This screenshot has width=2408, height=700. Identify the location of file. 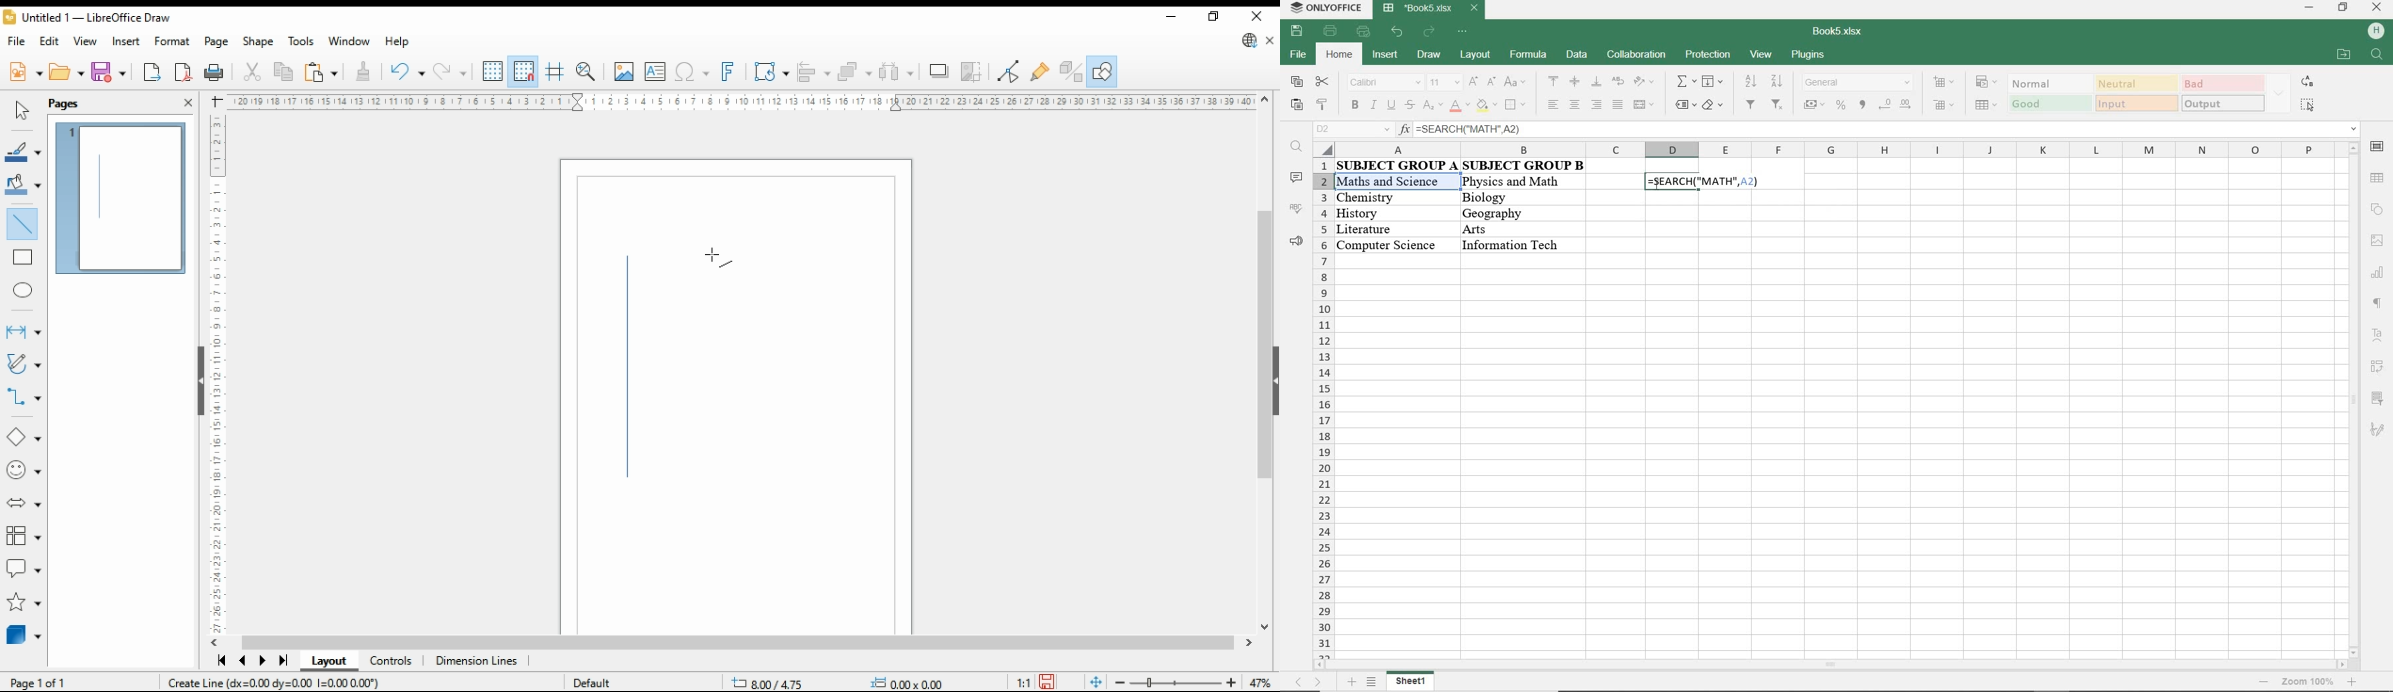
(1297, 54).